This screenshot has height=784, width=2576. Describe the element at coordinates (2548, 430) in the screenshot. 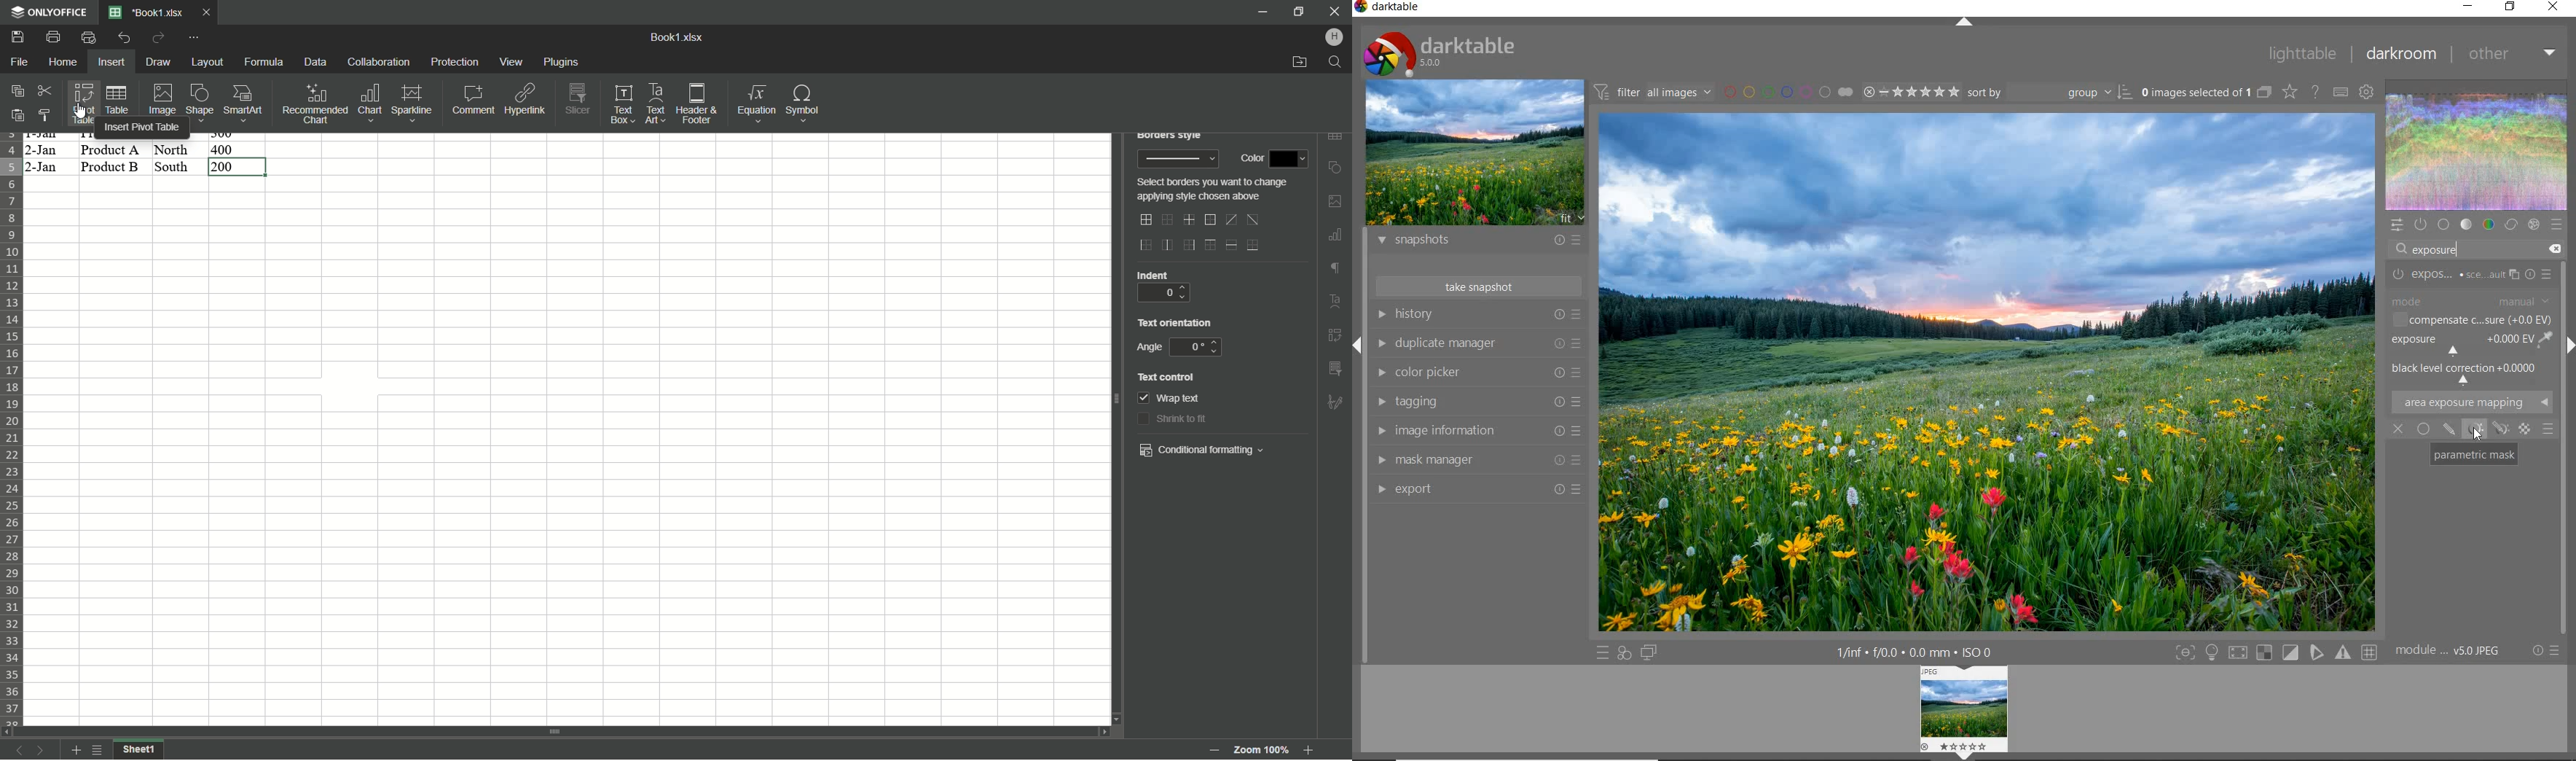

I see `BLENDING OPTIONS` at that location.